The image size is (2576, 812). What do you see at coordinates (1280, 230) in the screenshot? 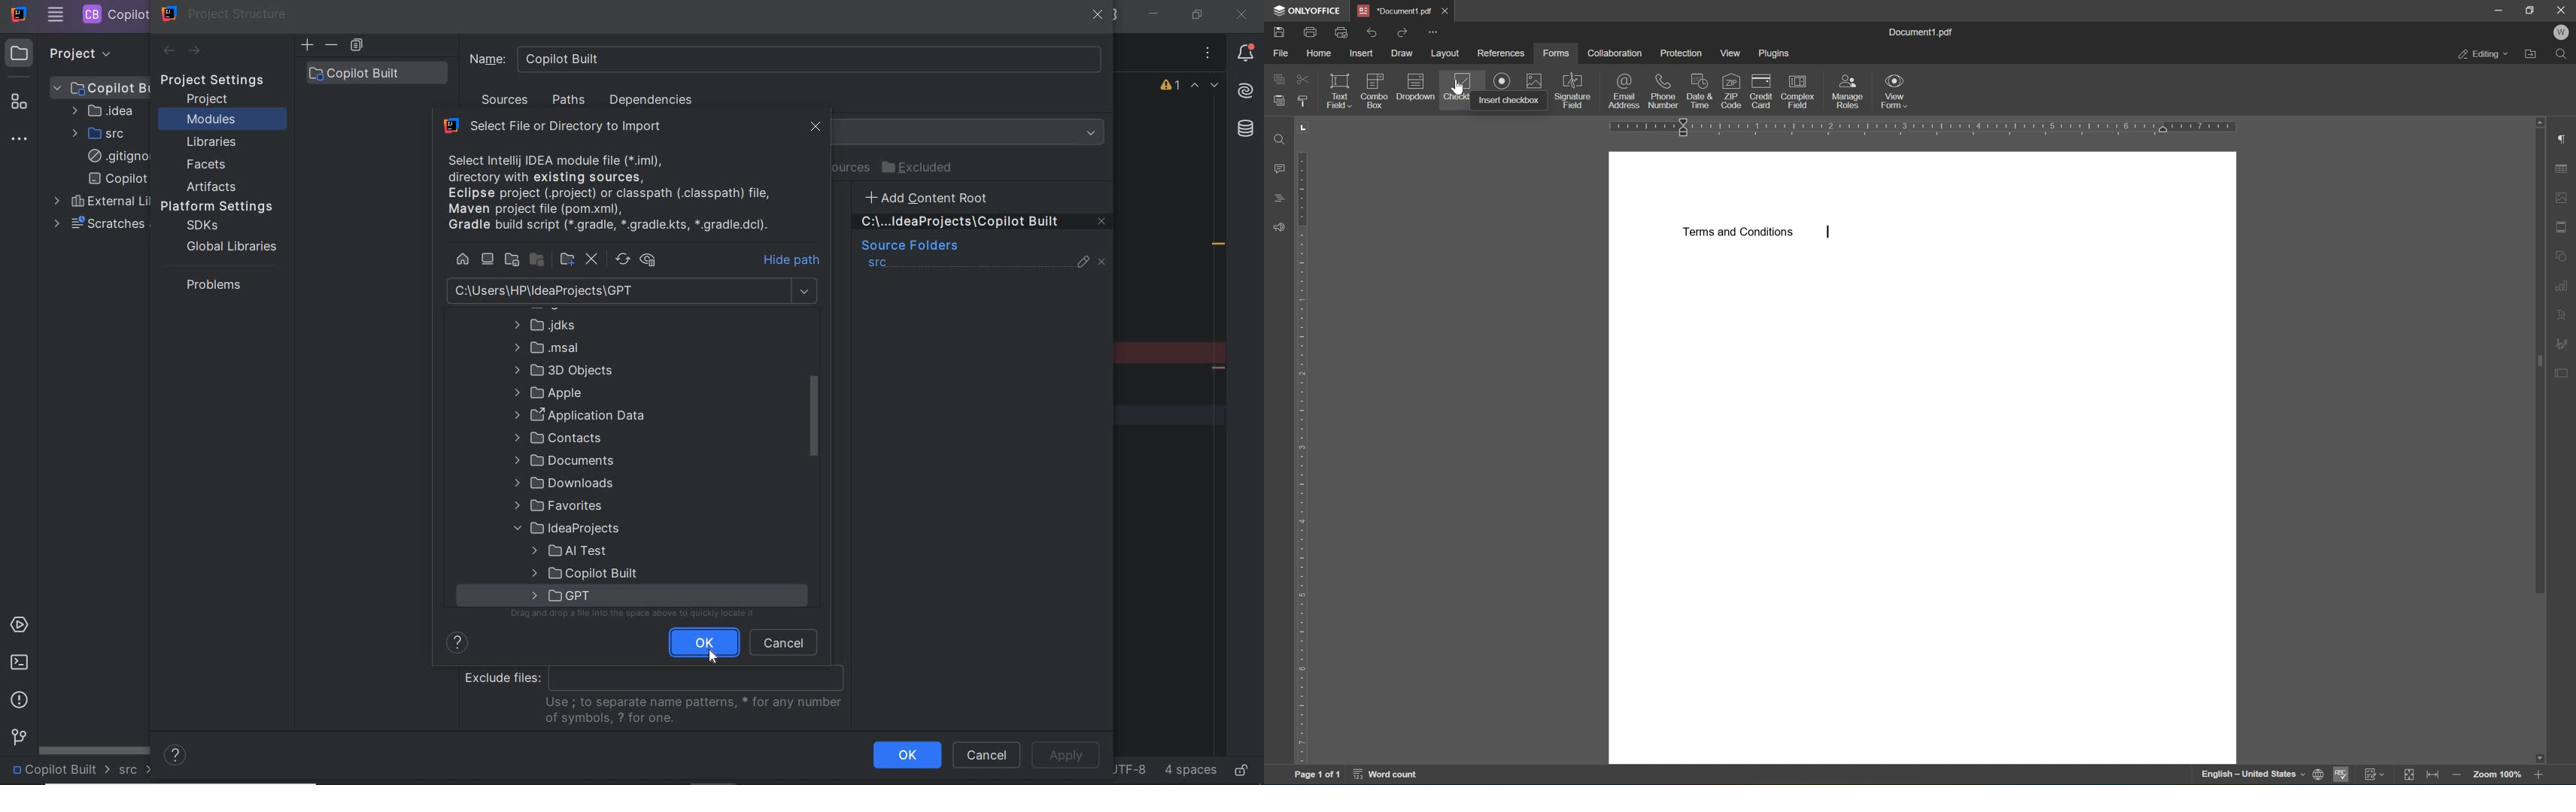
I see `feedback and support` at bounding box center [1280, 230].